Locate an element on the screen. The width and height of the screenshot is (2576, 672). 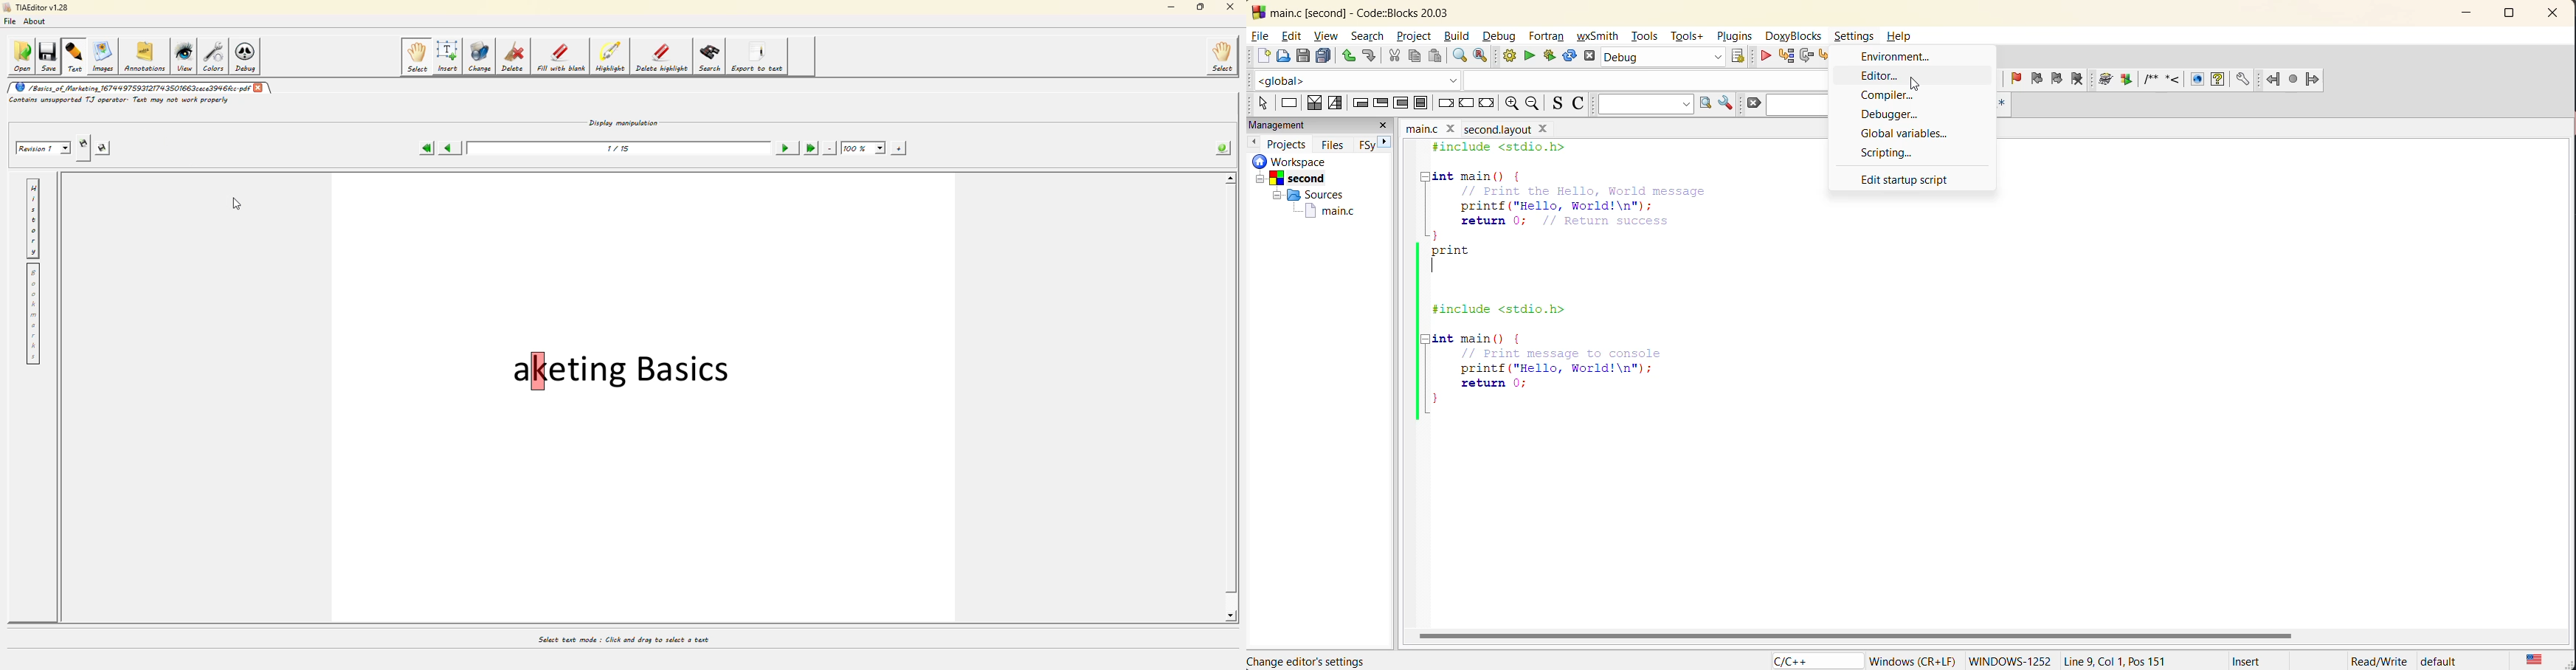
global variables is located at coordinates (1907, 133).